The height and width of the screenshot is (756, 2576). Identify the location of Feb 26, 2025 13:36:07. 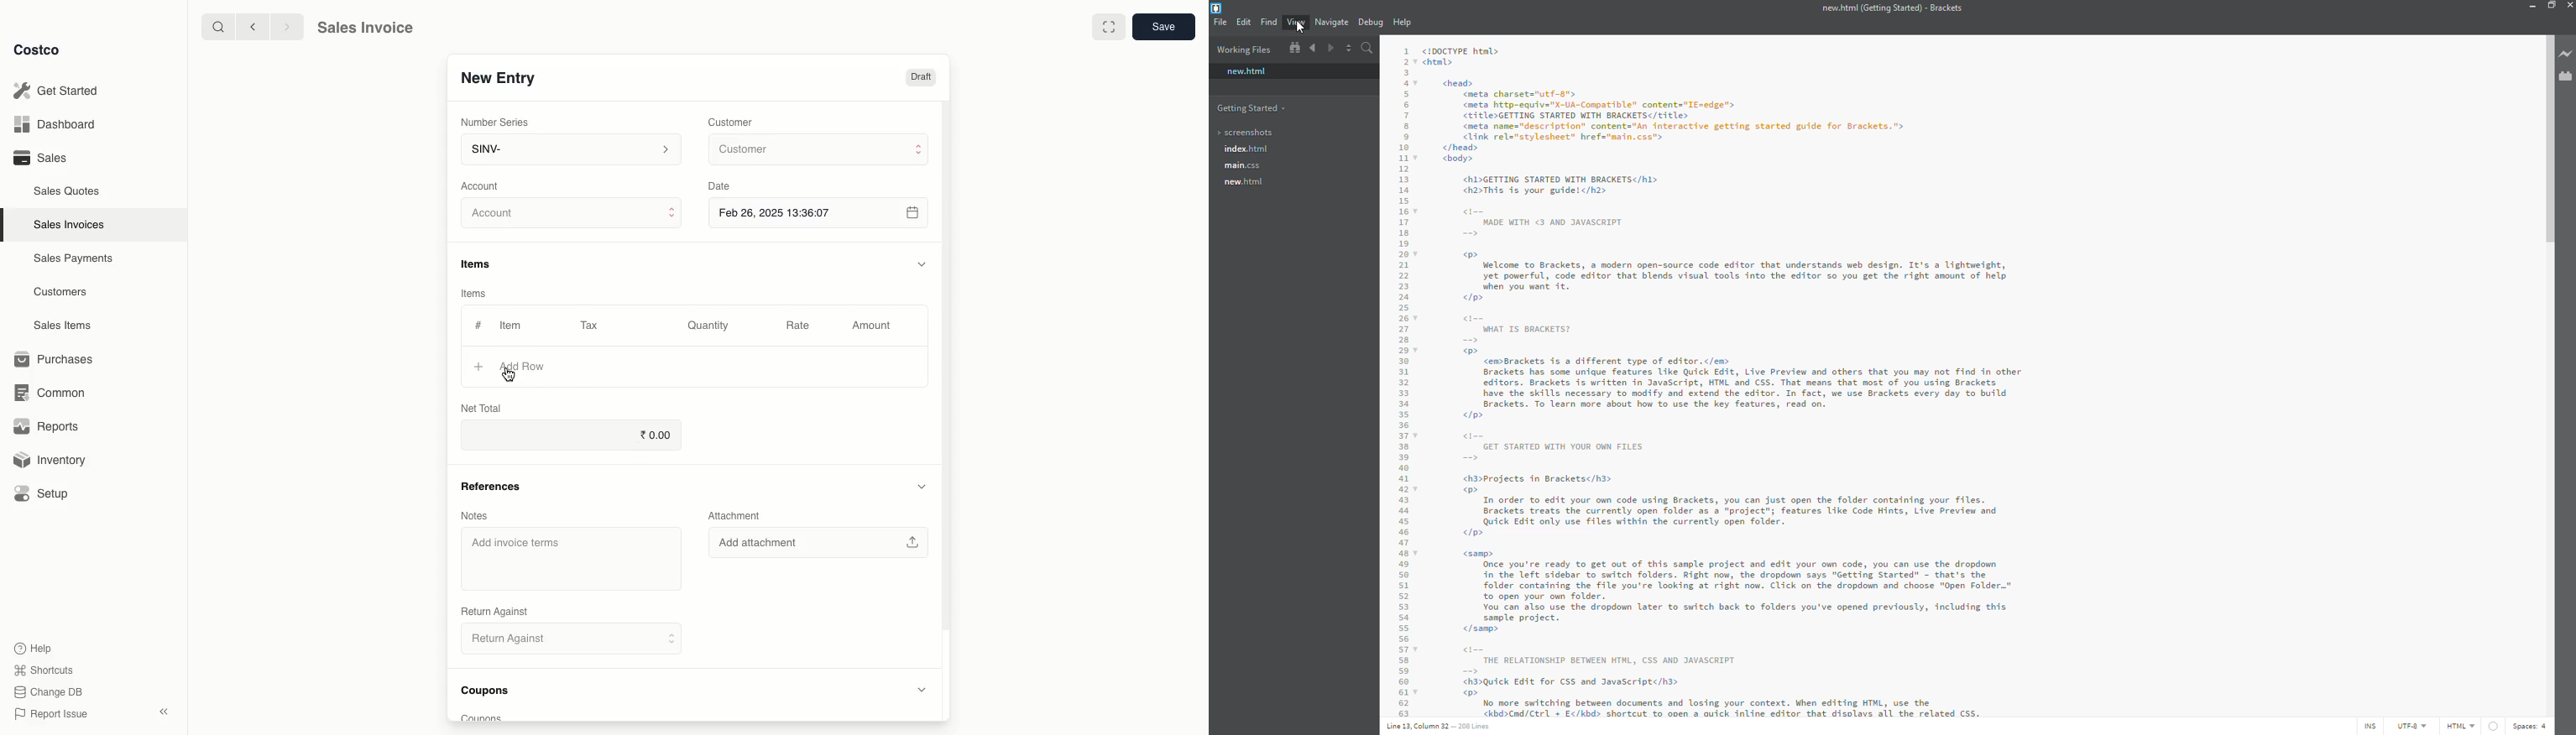
(820, 212).